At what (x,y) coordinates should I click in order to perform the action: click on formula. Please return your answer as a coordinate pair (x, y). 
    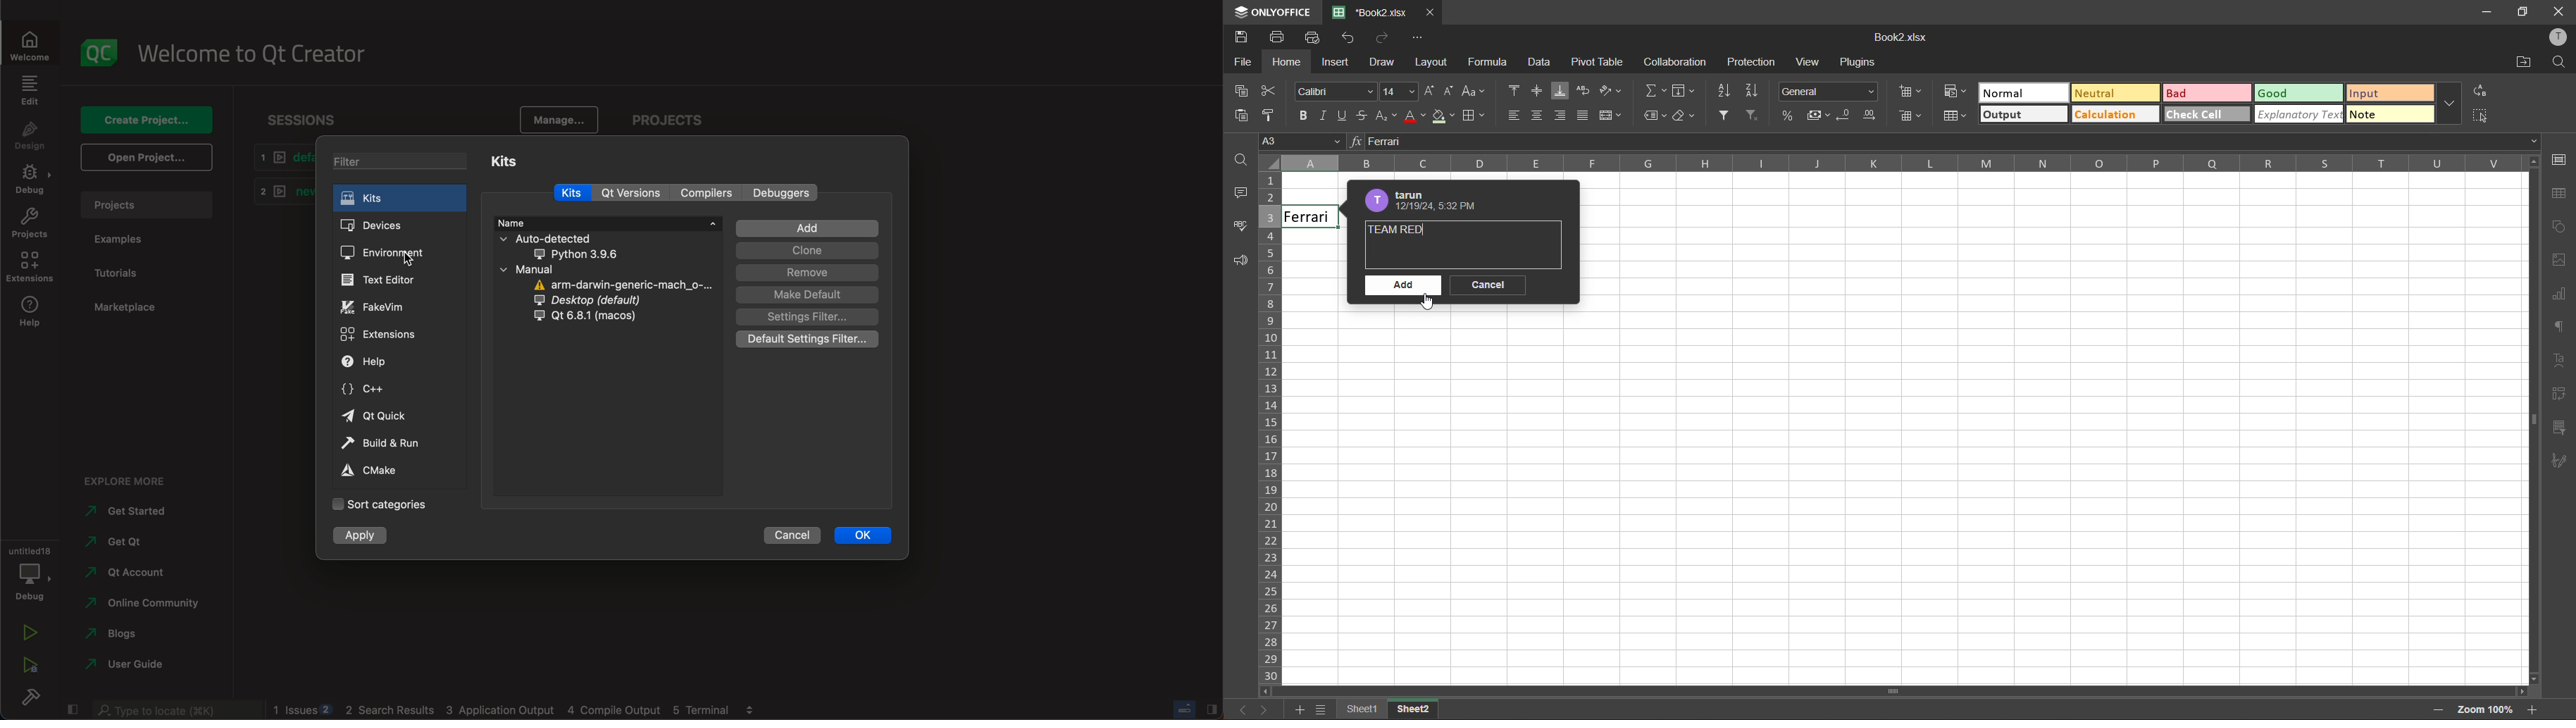
    Looking at the image, I should click on (1490, 64).